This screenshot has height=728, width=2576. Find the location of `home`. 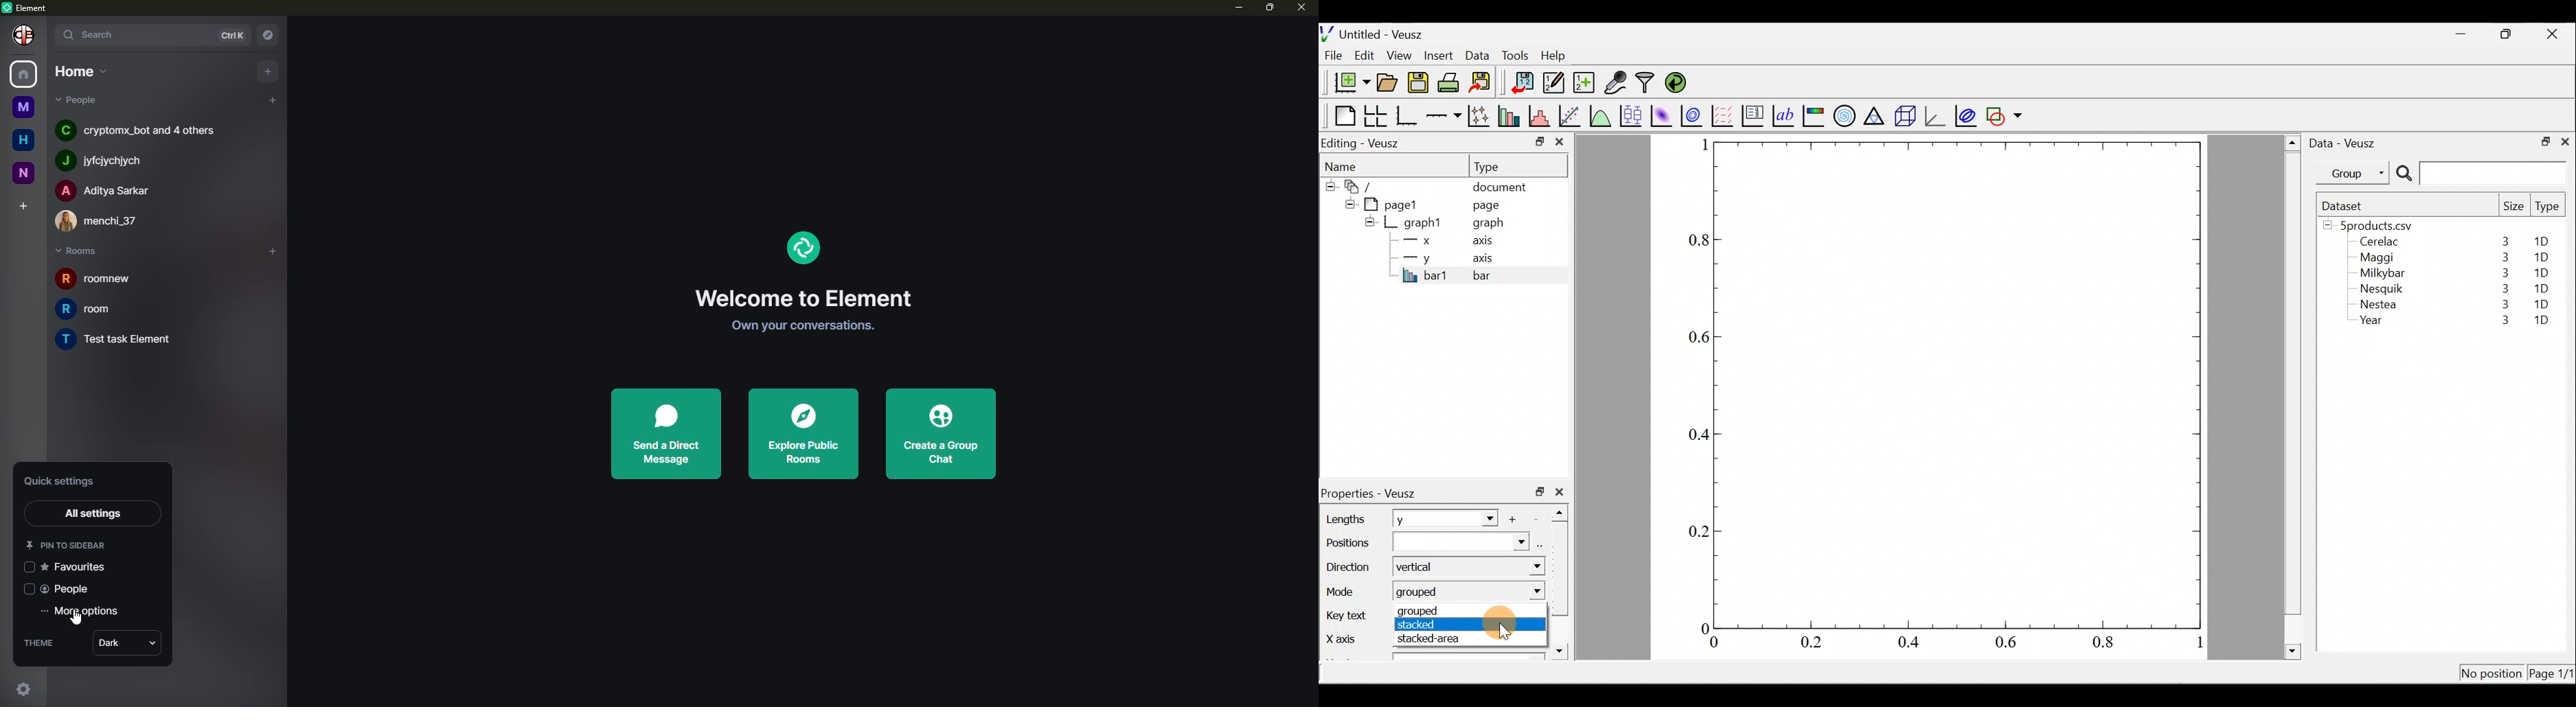

home is located at coordinates (77, 70).